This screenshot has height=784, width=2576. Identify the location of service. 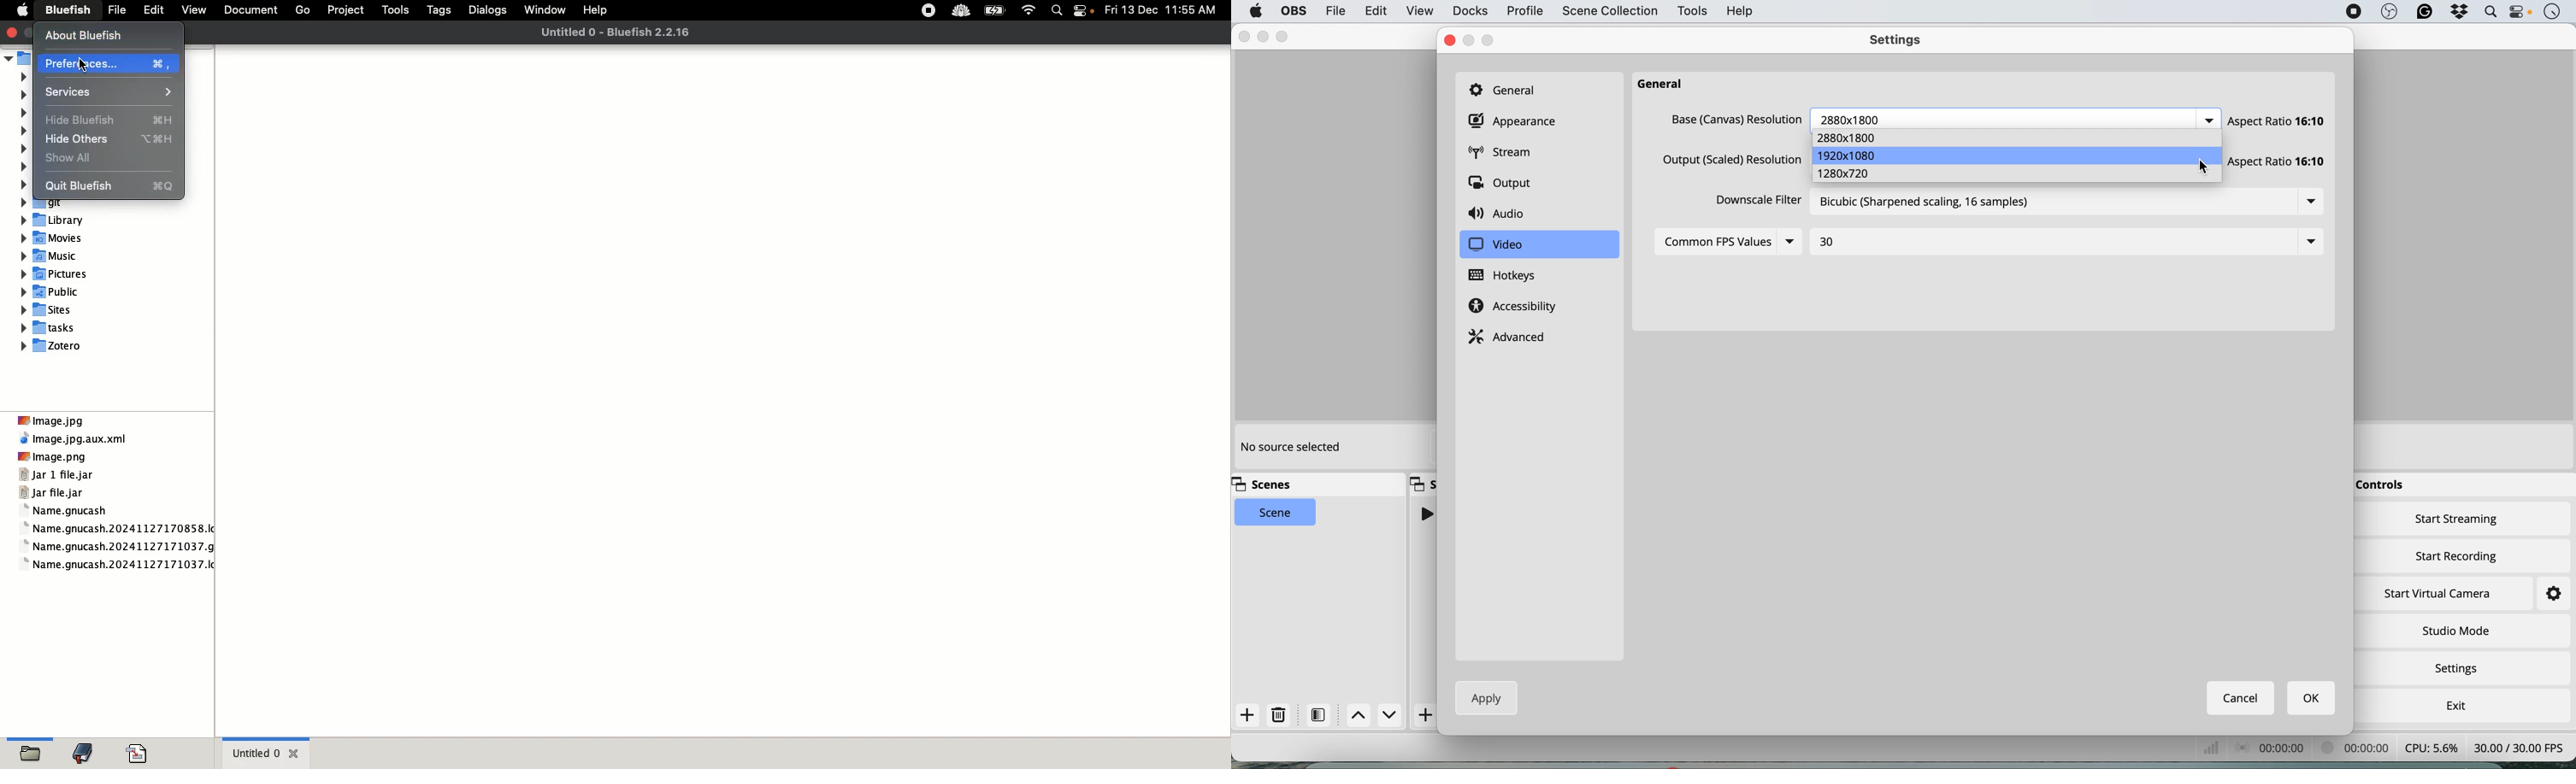
(103, 91).